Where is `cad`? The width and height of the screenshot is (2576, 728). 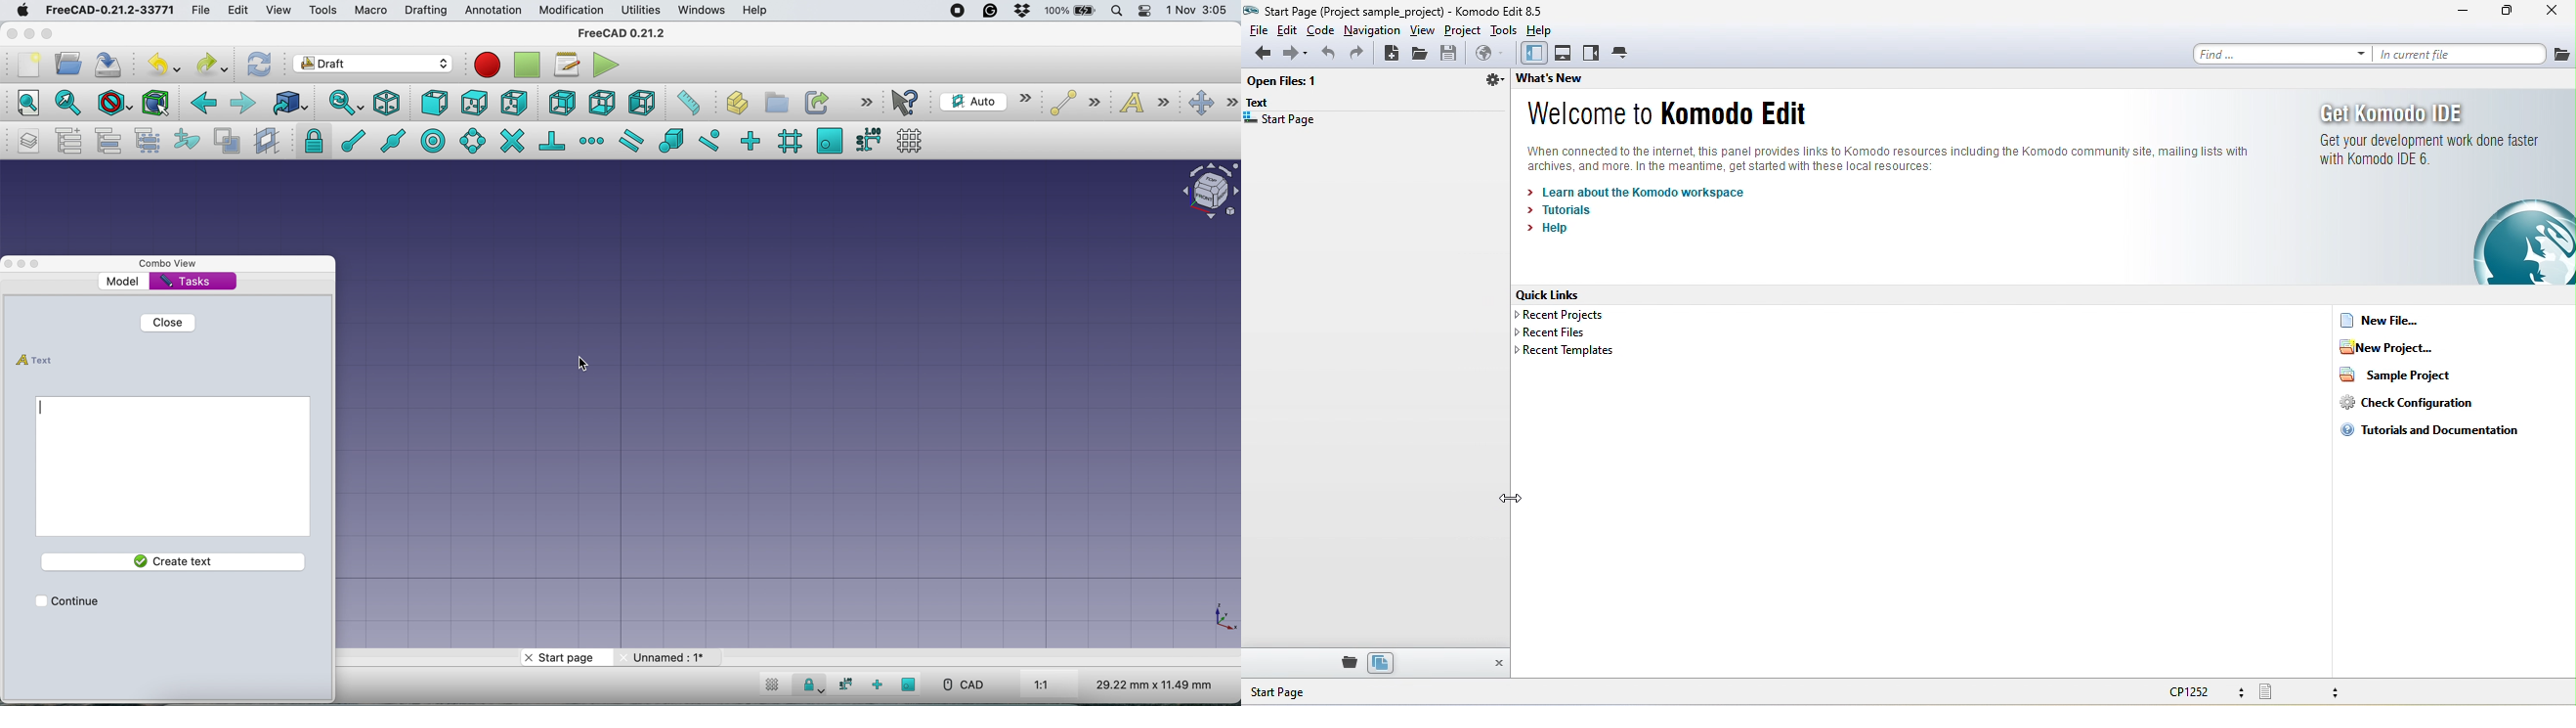
cad is located at coordinates (968, 686).